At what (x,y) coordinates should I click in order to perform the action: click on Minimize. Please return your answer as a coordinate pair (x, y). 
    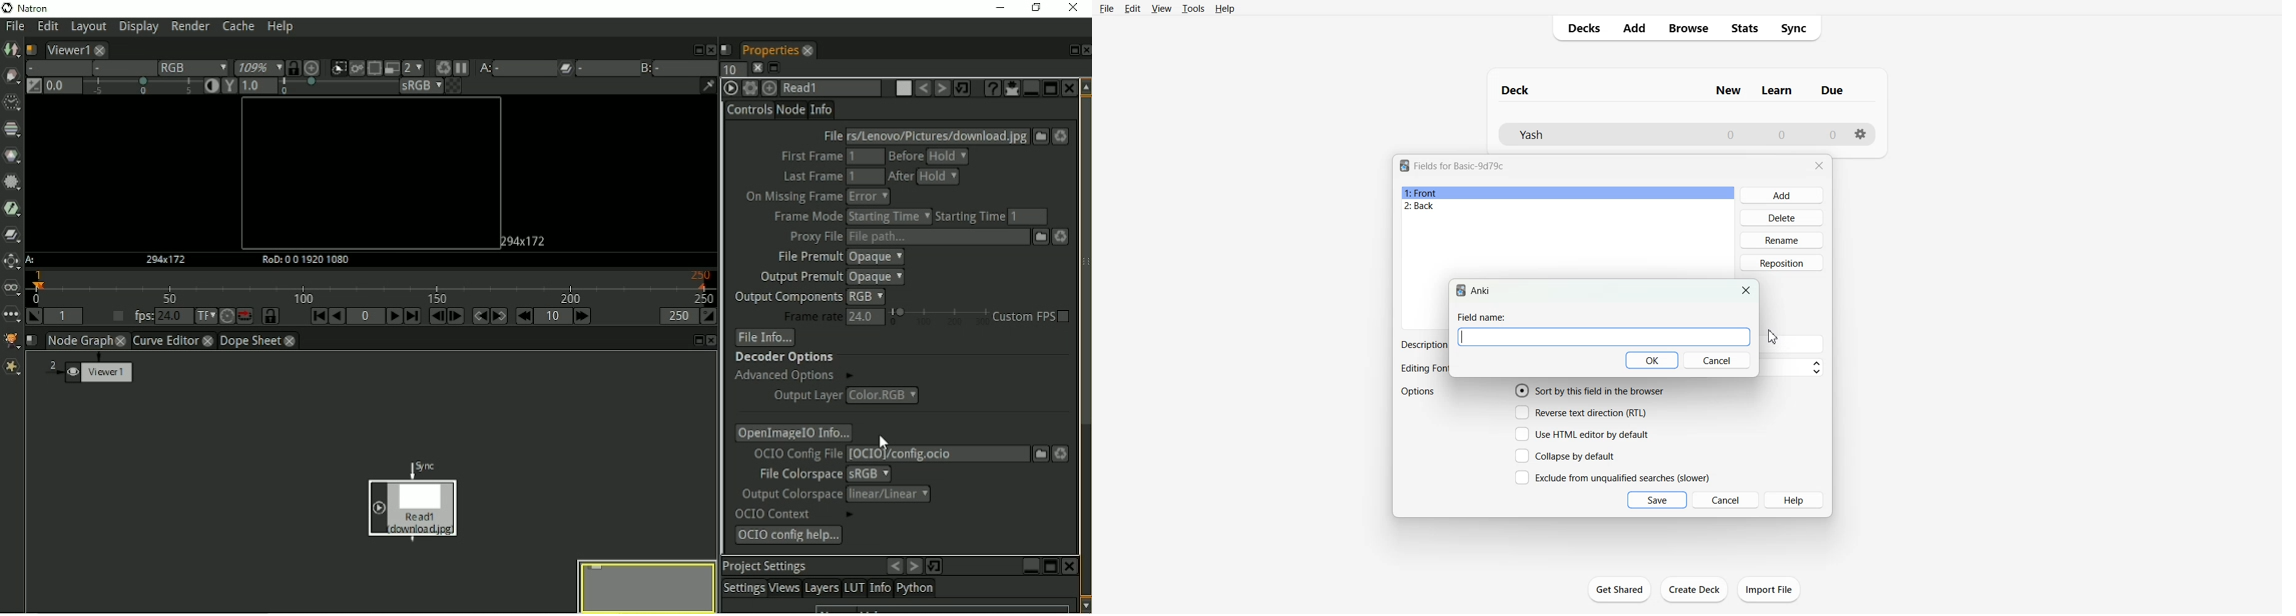
    Looking at the image, I should click on (997, 7).